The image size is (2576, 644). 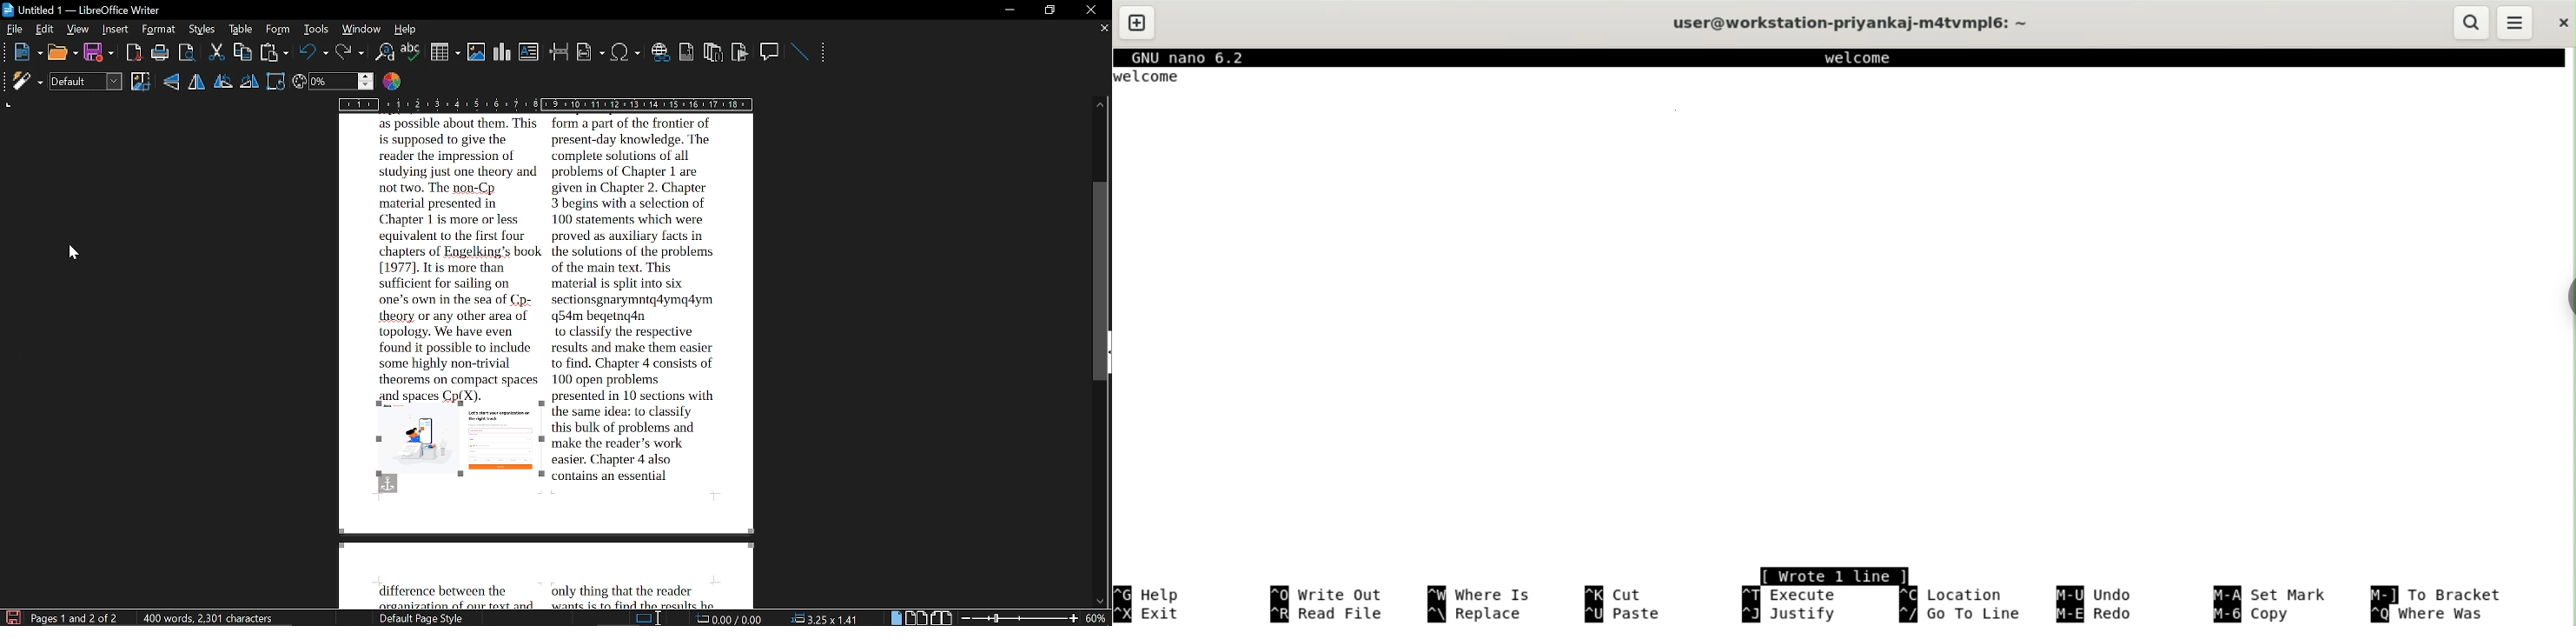 What do you see at coordinates (2096, 594) in the screenshot?
I see `undo` at bounding box center [2096, 594].